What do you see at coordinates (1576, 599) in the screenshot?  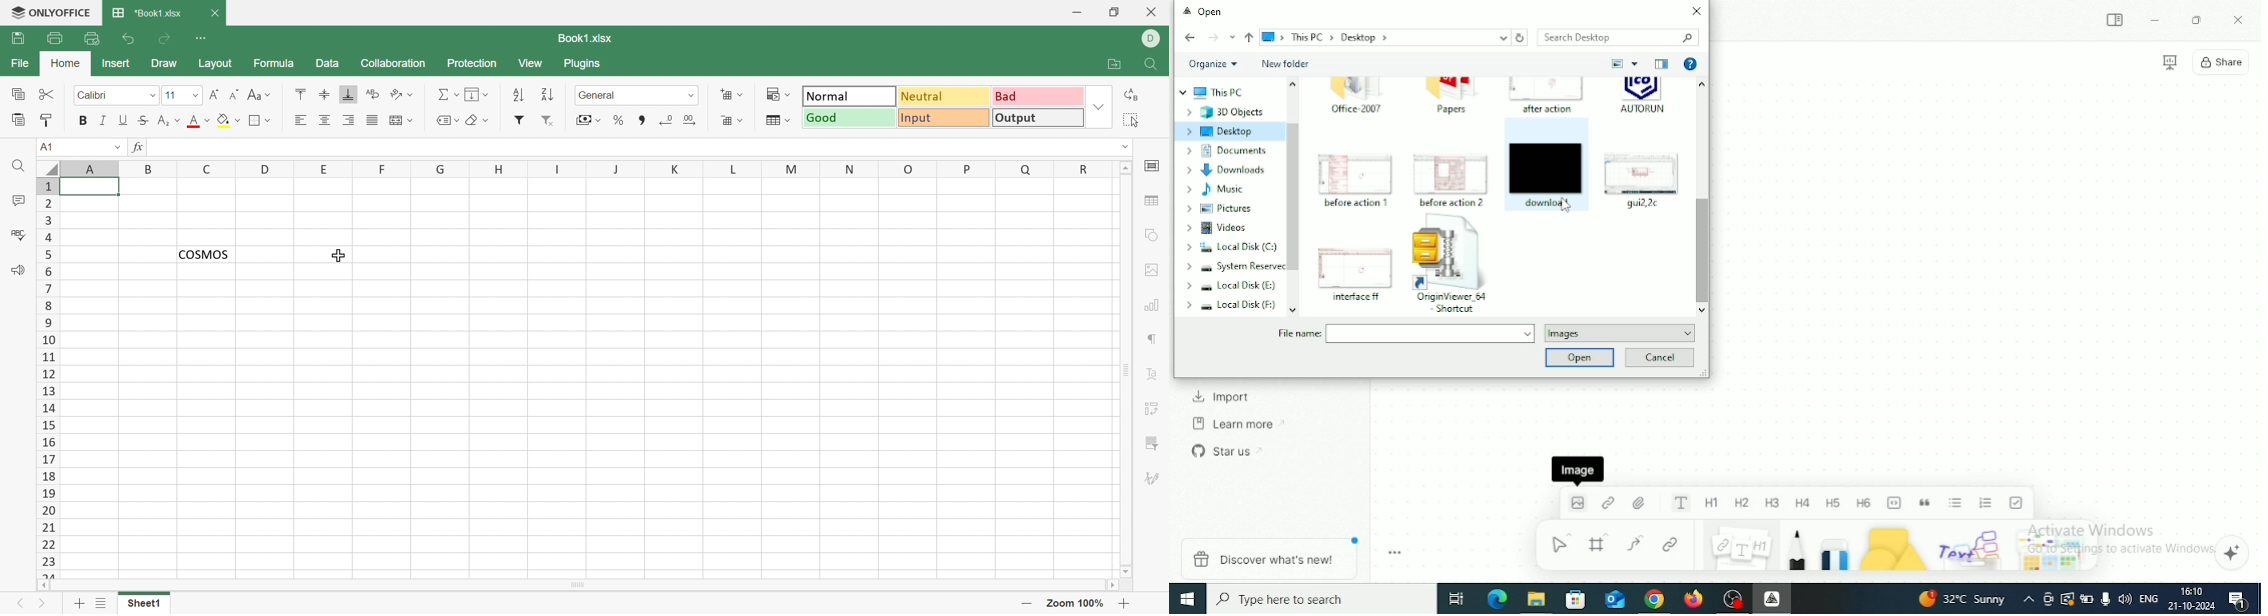 I see `Microsoft store` at bounding box center [1576, 599].